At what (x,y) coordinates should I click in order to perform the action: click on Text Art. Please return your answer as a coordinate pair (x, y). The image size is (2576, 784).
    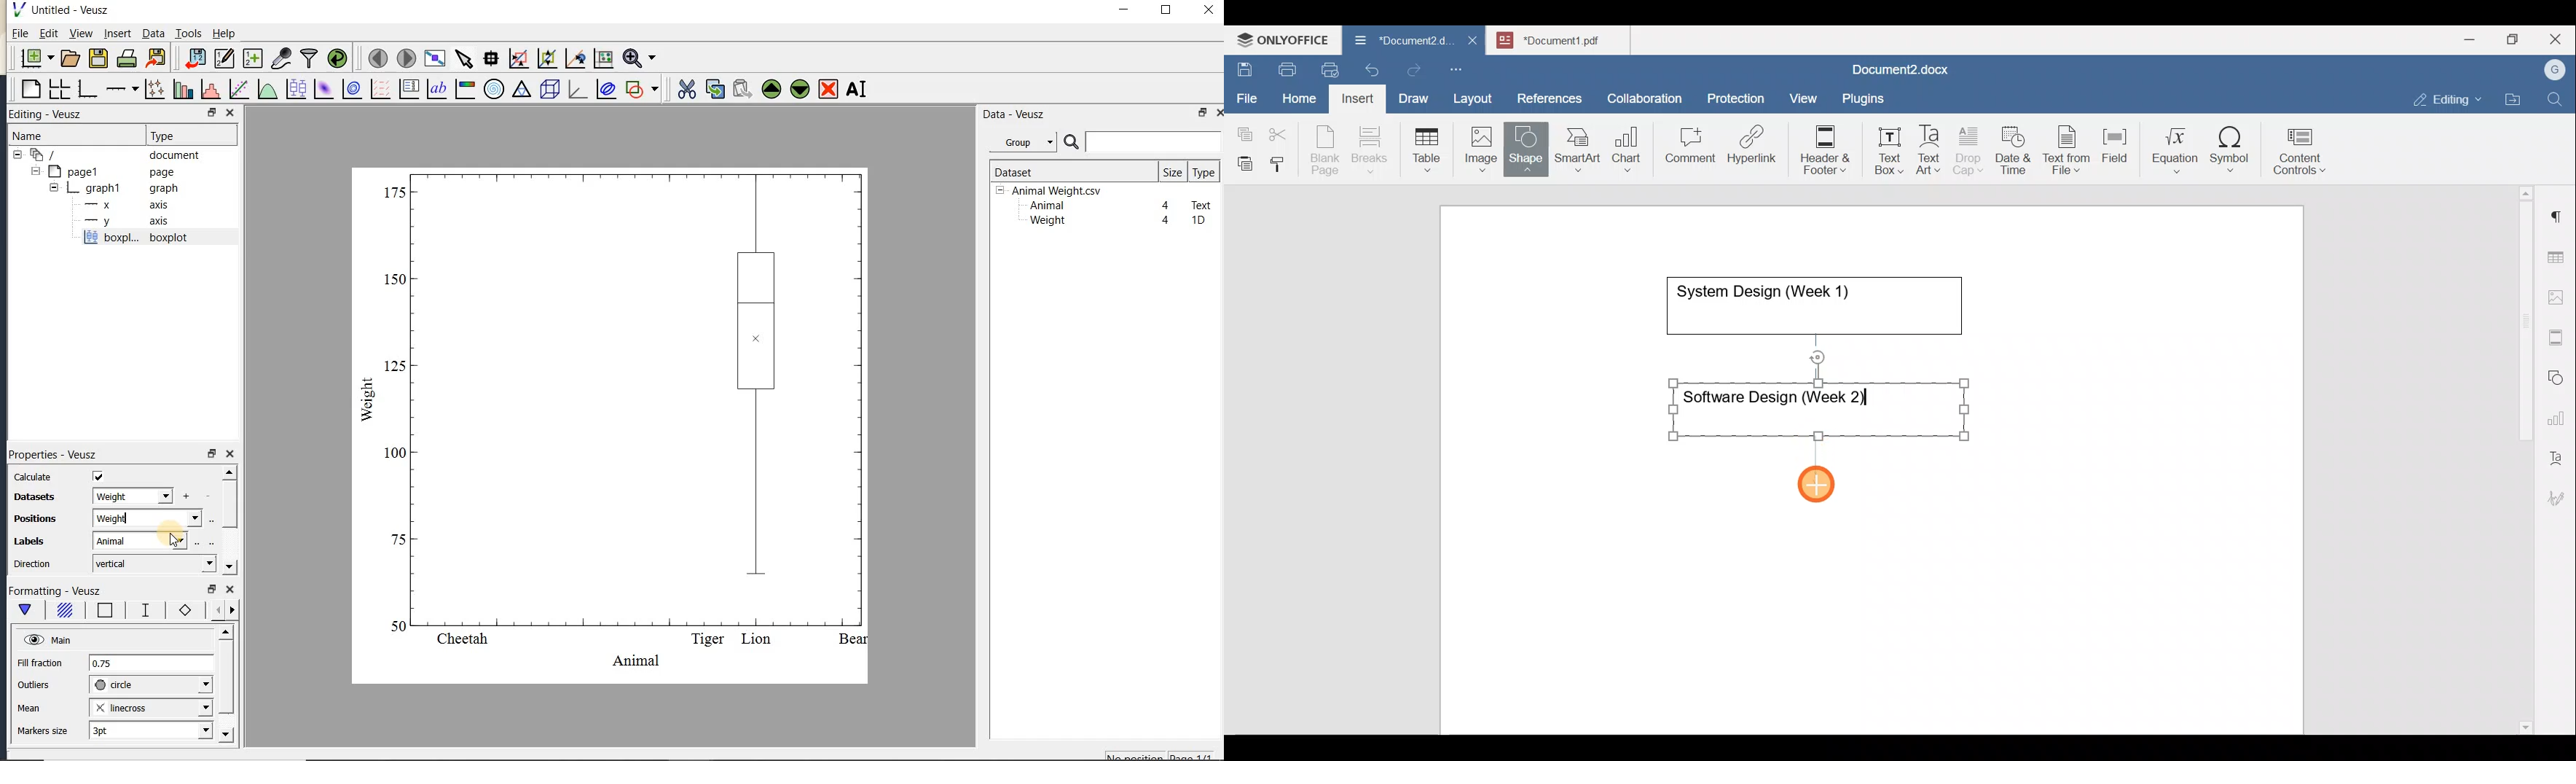
    Looking at the image, I should click on (1930, 150).